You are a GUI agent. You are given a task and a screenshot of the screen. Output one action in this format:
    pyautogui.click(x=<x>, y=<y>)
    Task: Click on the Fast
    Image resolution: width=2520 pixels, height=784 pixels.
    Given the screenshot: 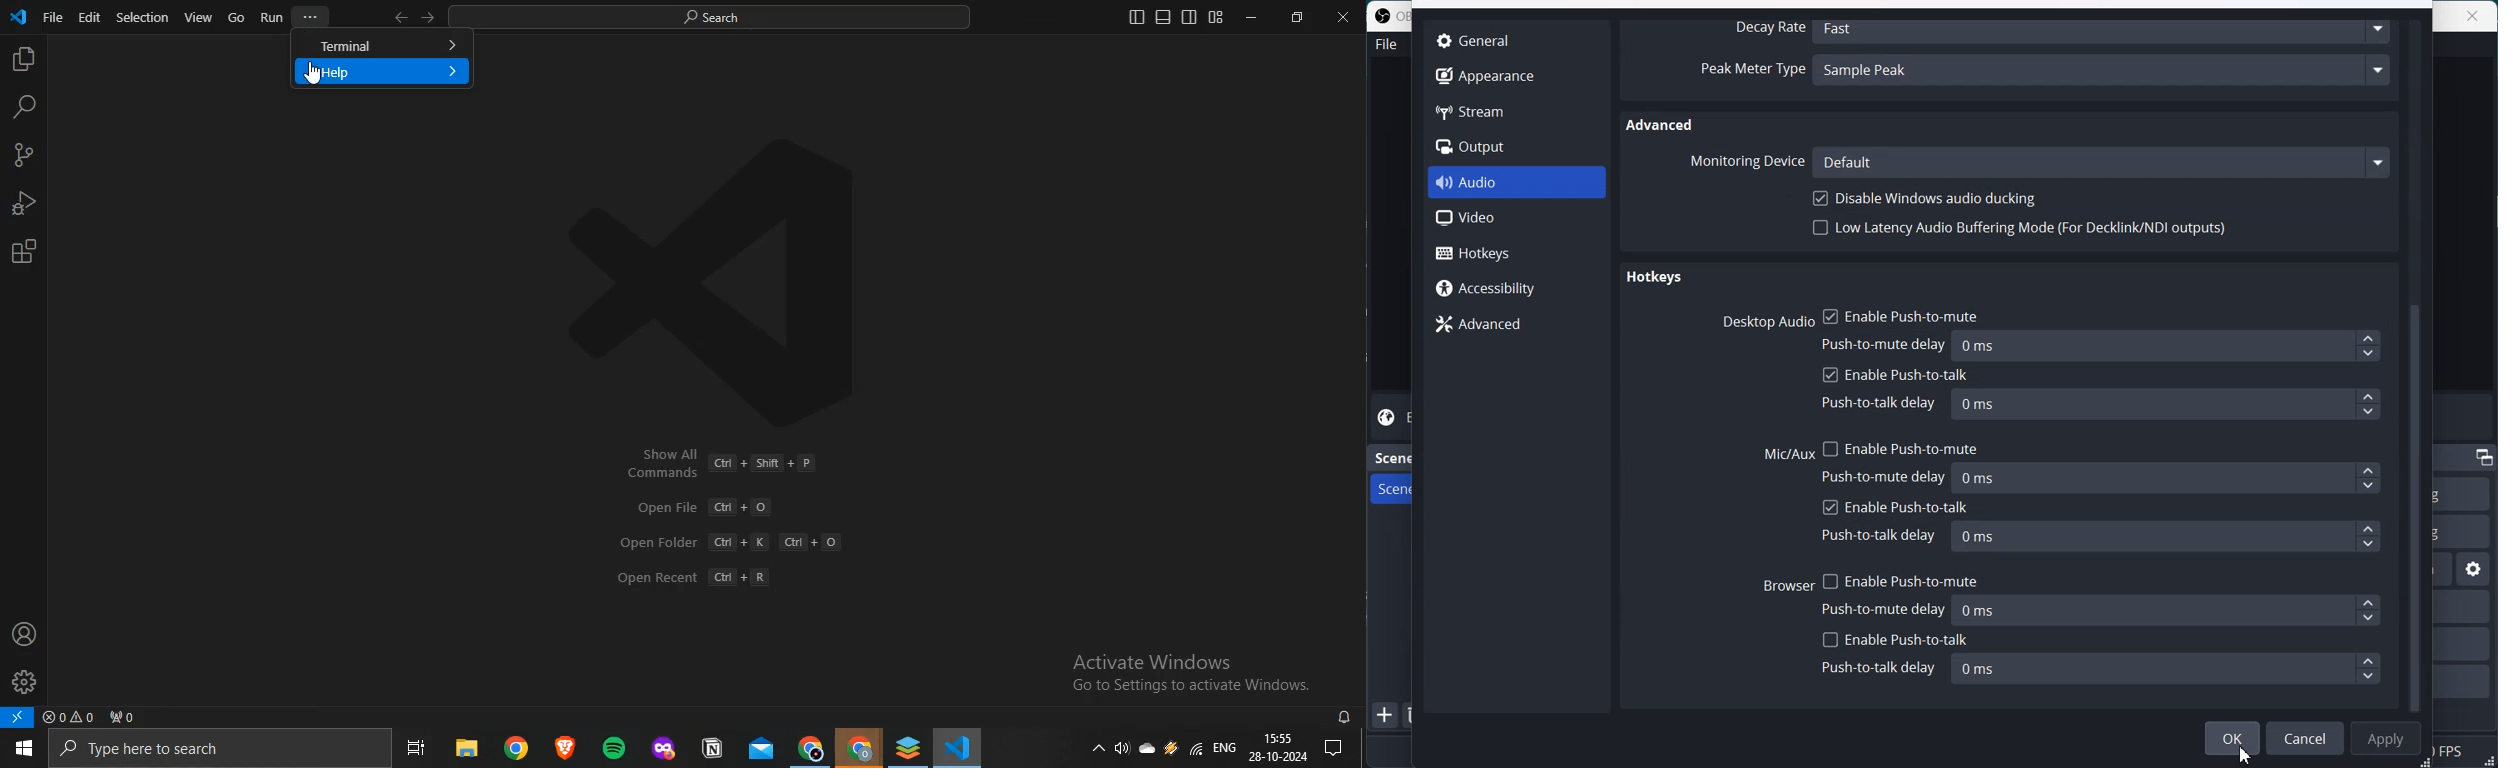 What is the action you would take?
    pyautogui.click(x=2105, y=29)
    